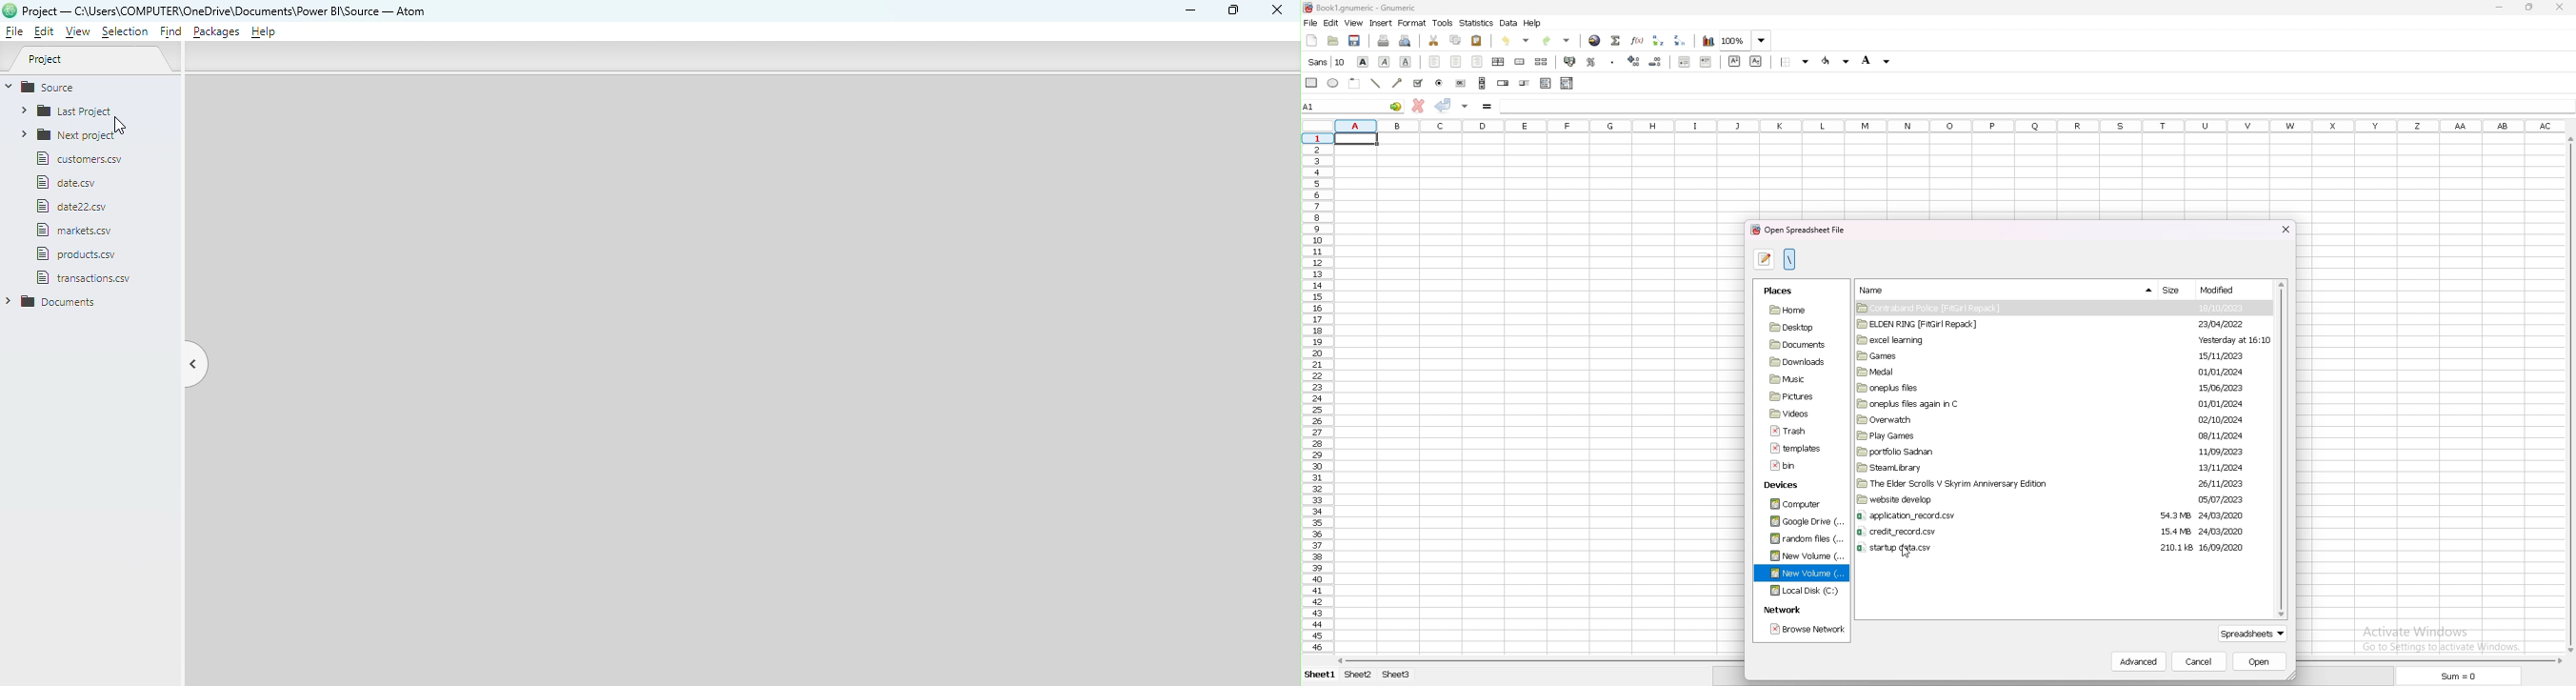  Describe the element at coordinates (1434, 41) in the screenshot. I see `cut` at that location.